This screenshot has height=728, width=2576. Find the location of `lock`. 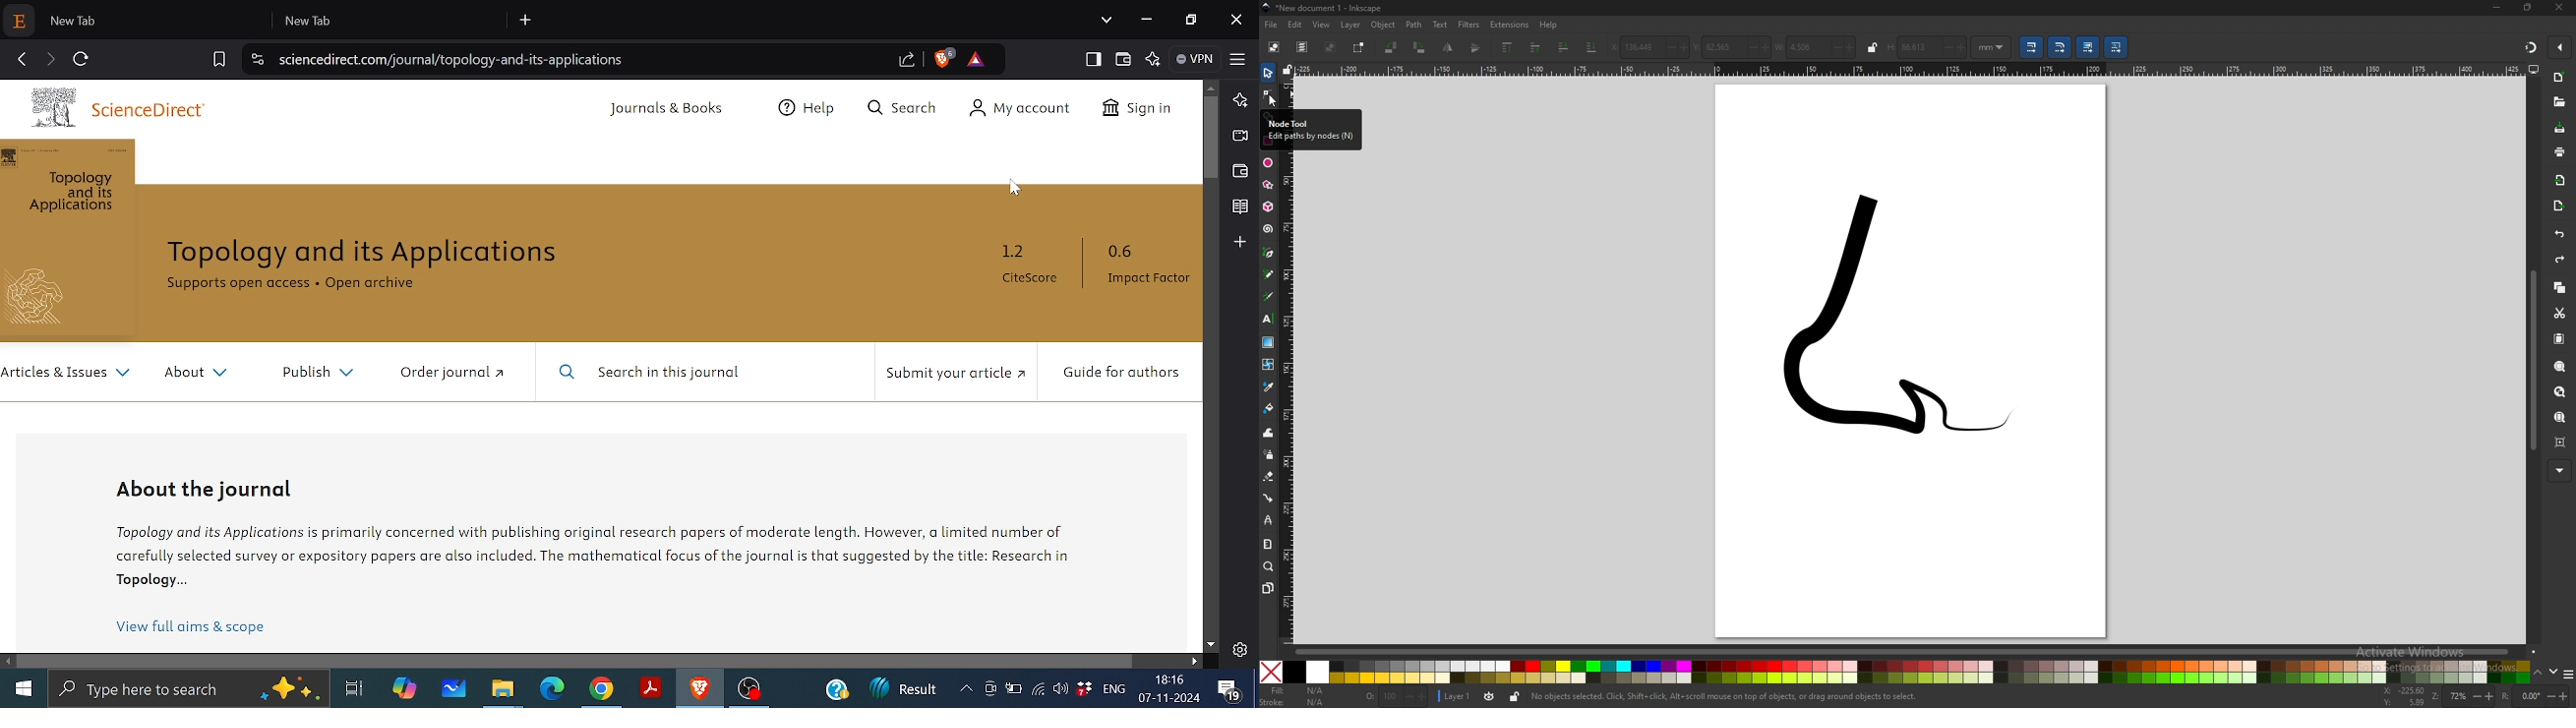

lock is located at coordinates (1873, 47).